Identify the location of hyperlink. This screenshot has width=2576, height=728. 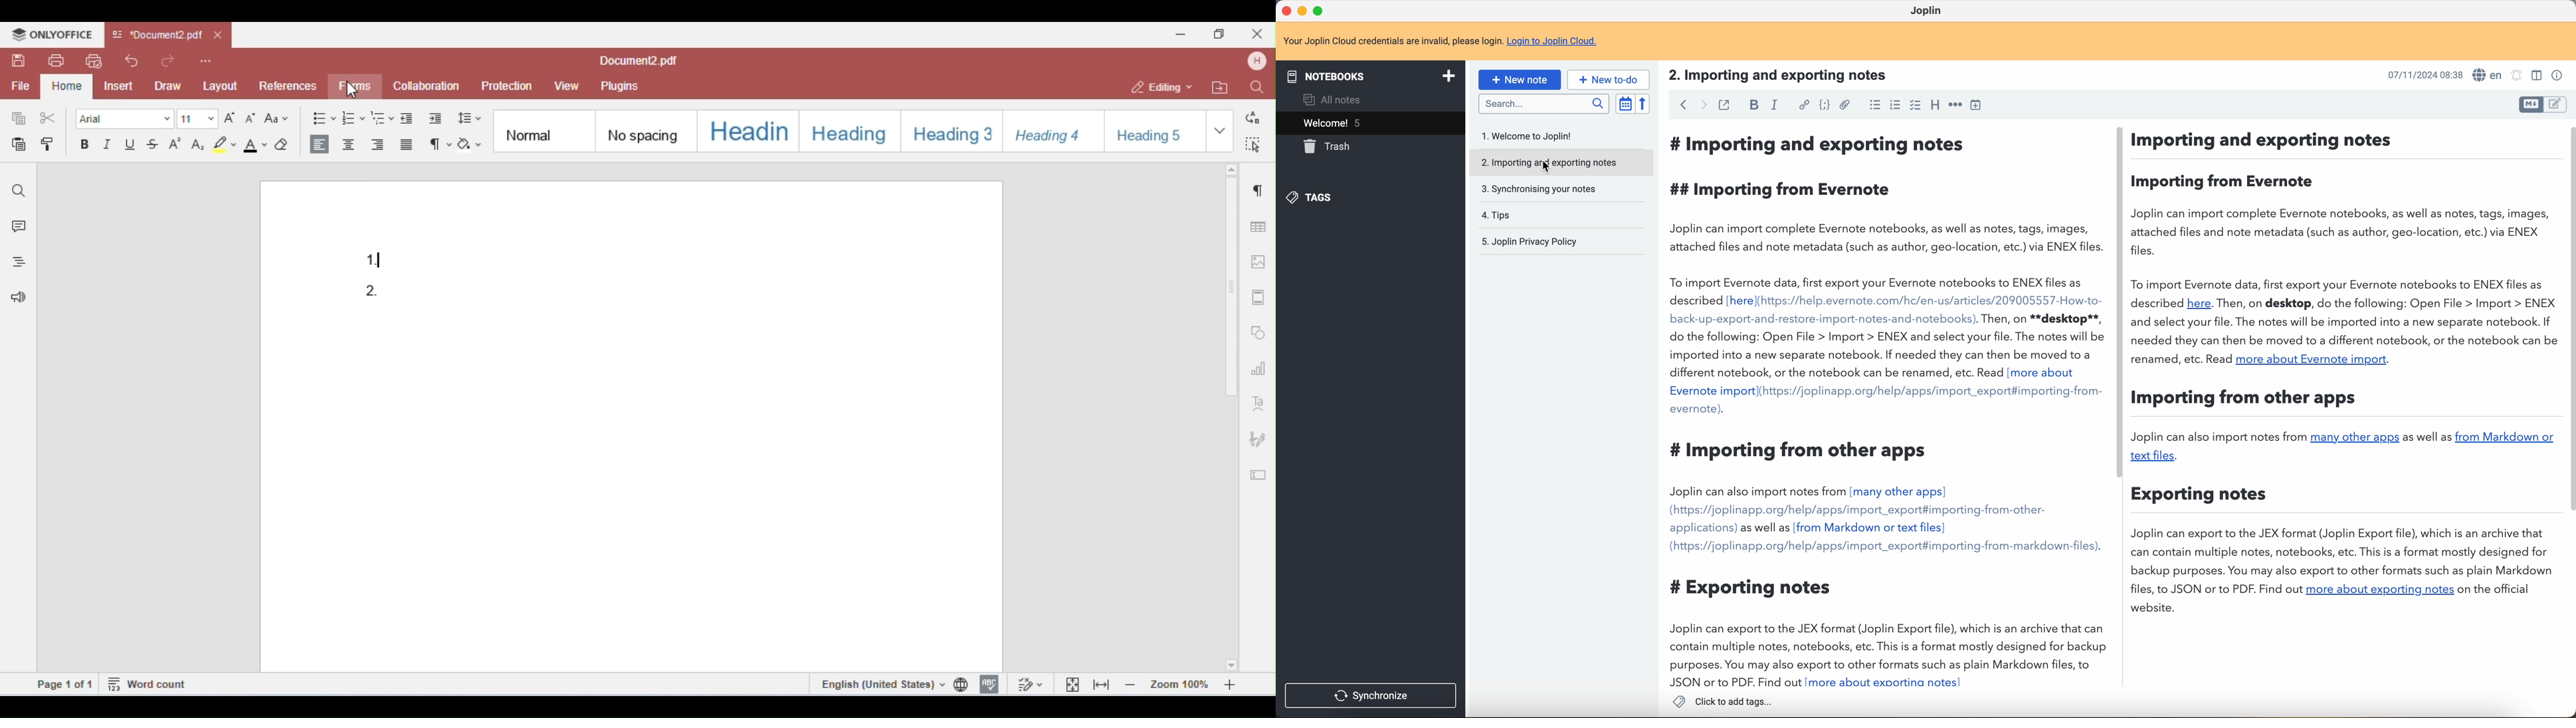
(1803, 106).